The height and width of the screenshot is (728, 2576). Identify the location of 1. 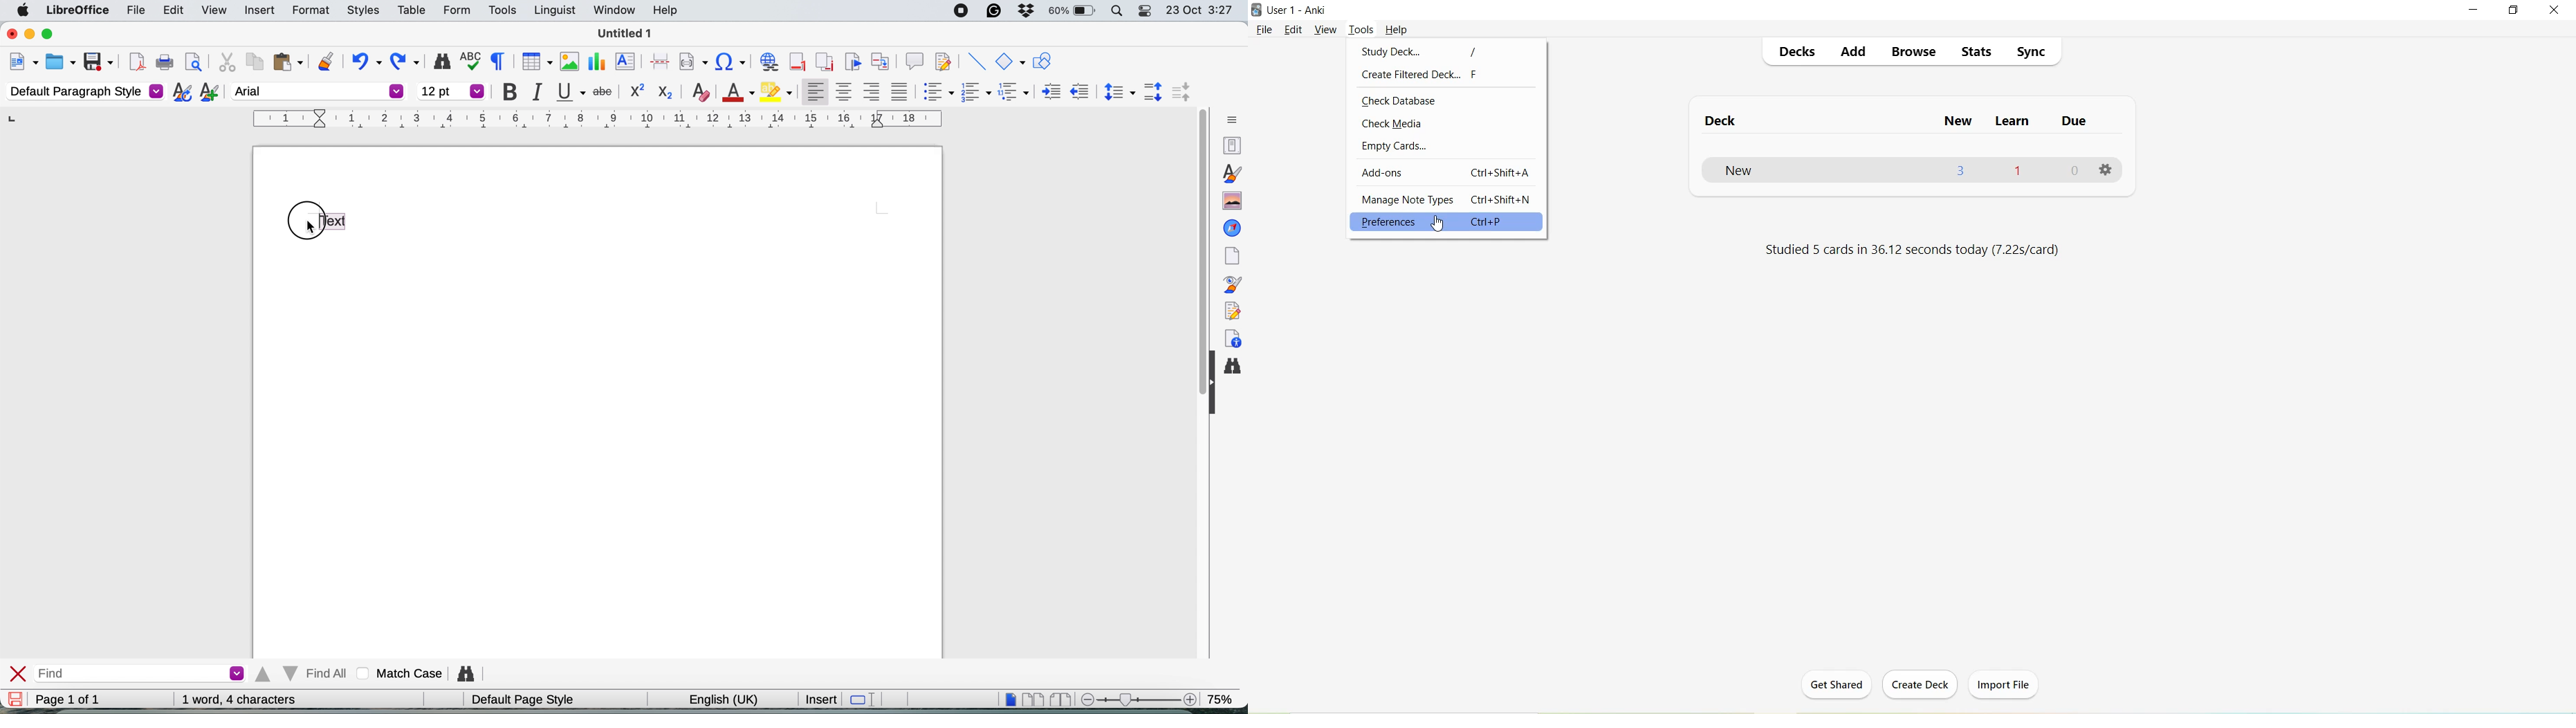
(2018, 170).